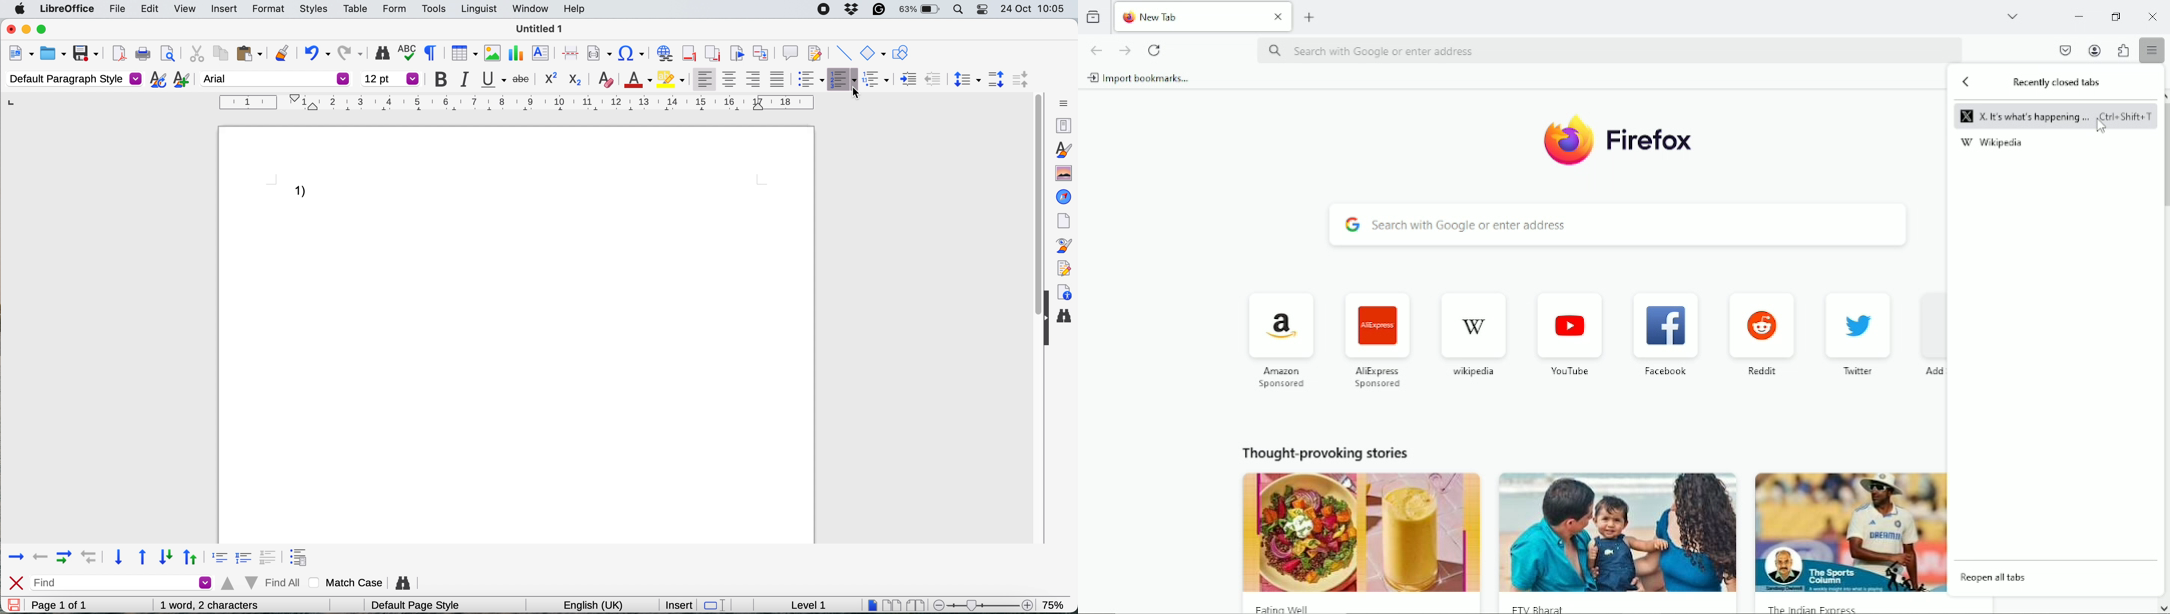 The image size is (2184, 616). What do you see at coordinates (878, 9) in the screenshot?
I see `grammarly` at bounding box center [878, 9].